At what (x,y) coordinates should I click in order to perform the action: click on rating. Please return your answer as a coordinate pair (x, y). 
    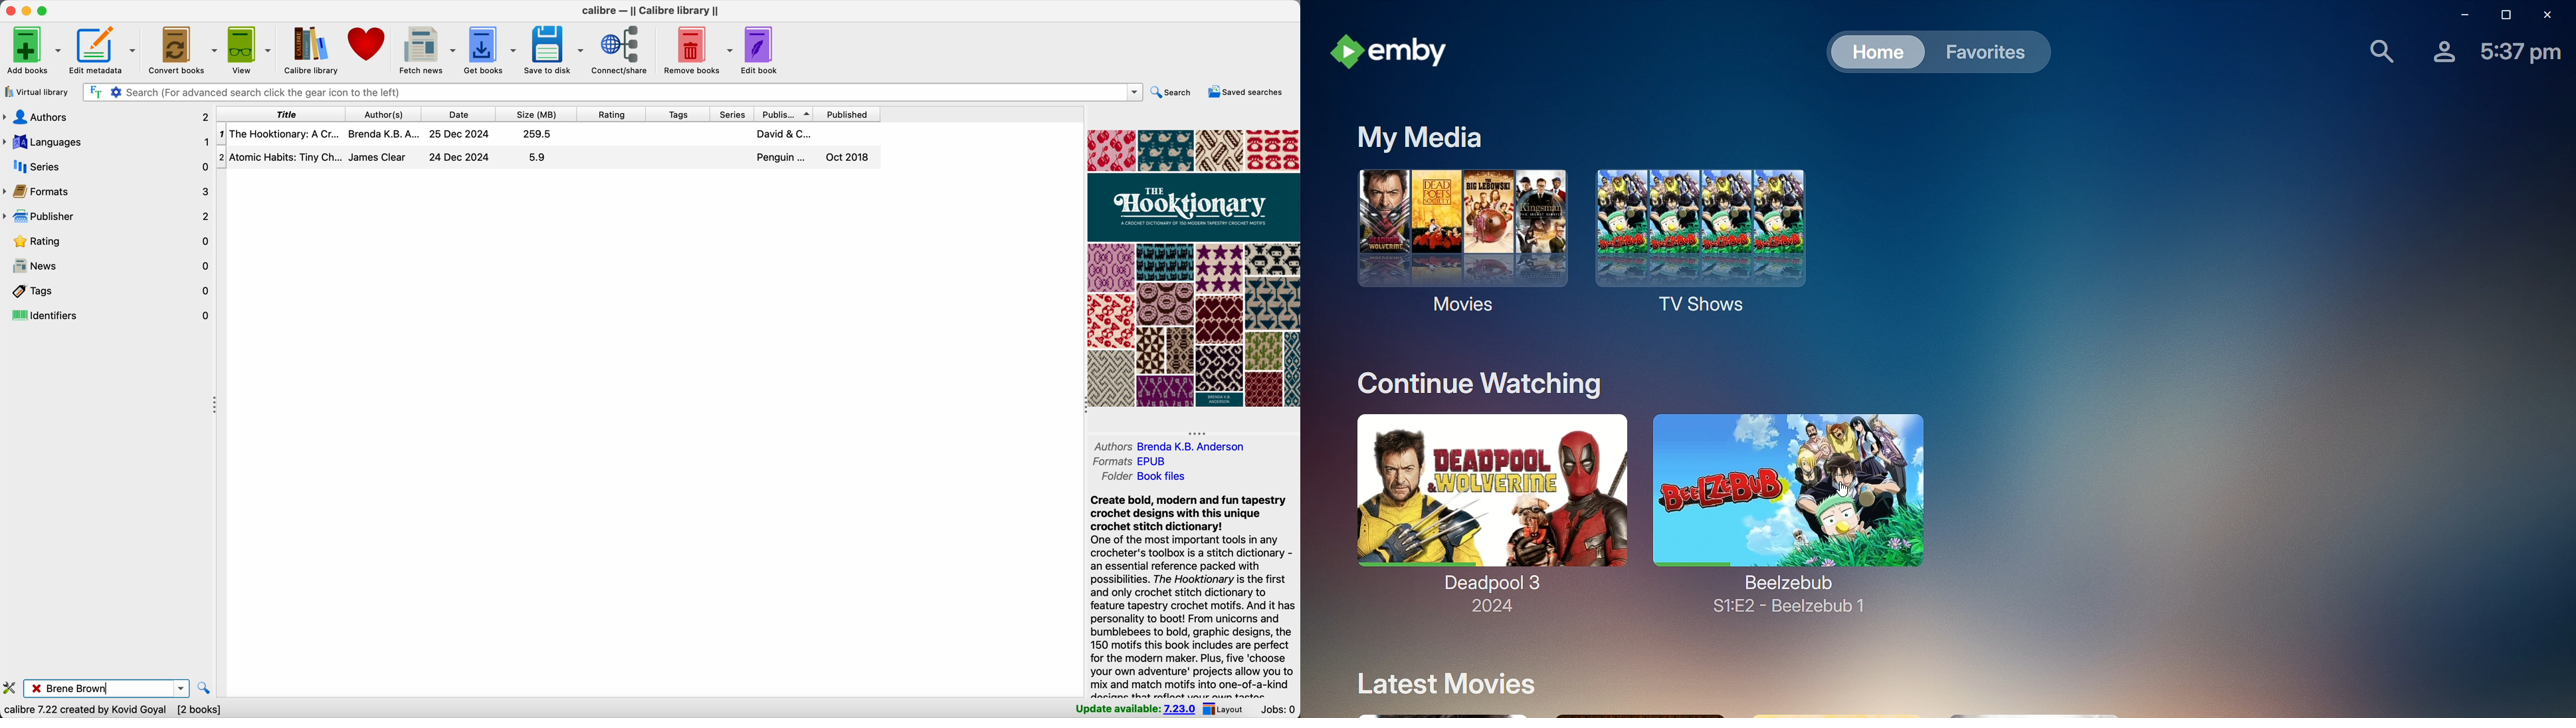
    Looking at the image, I should click on (107, 242).